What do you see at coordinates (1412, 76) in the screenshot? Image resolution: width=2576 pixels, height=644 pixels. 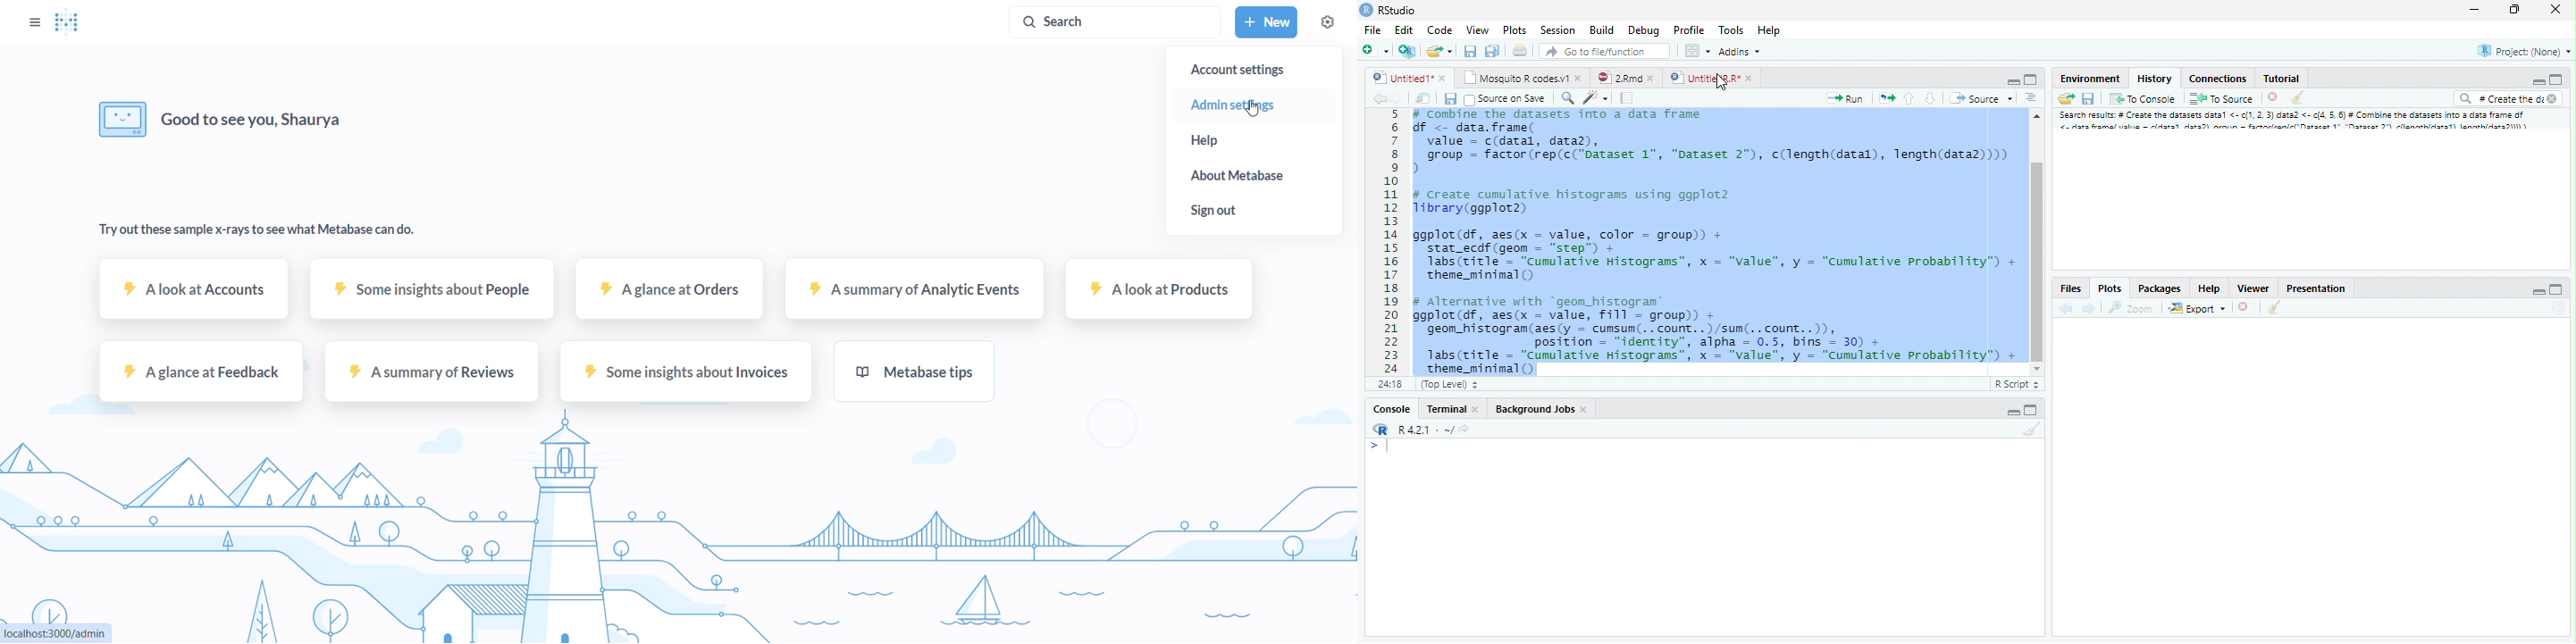 I see `Untitled` at bounding box center [1412, 76].